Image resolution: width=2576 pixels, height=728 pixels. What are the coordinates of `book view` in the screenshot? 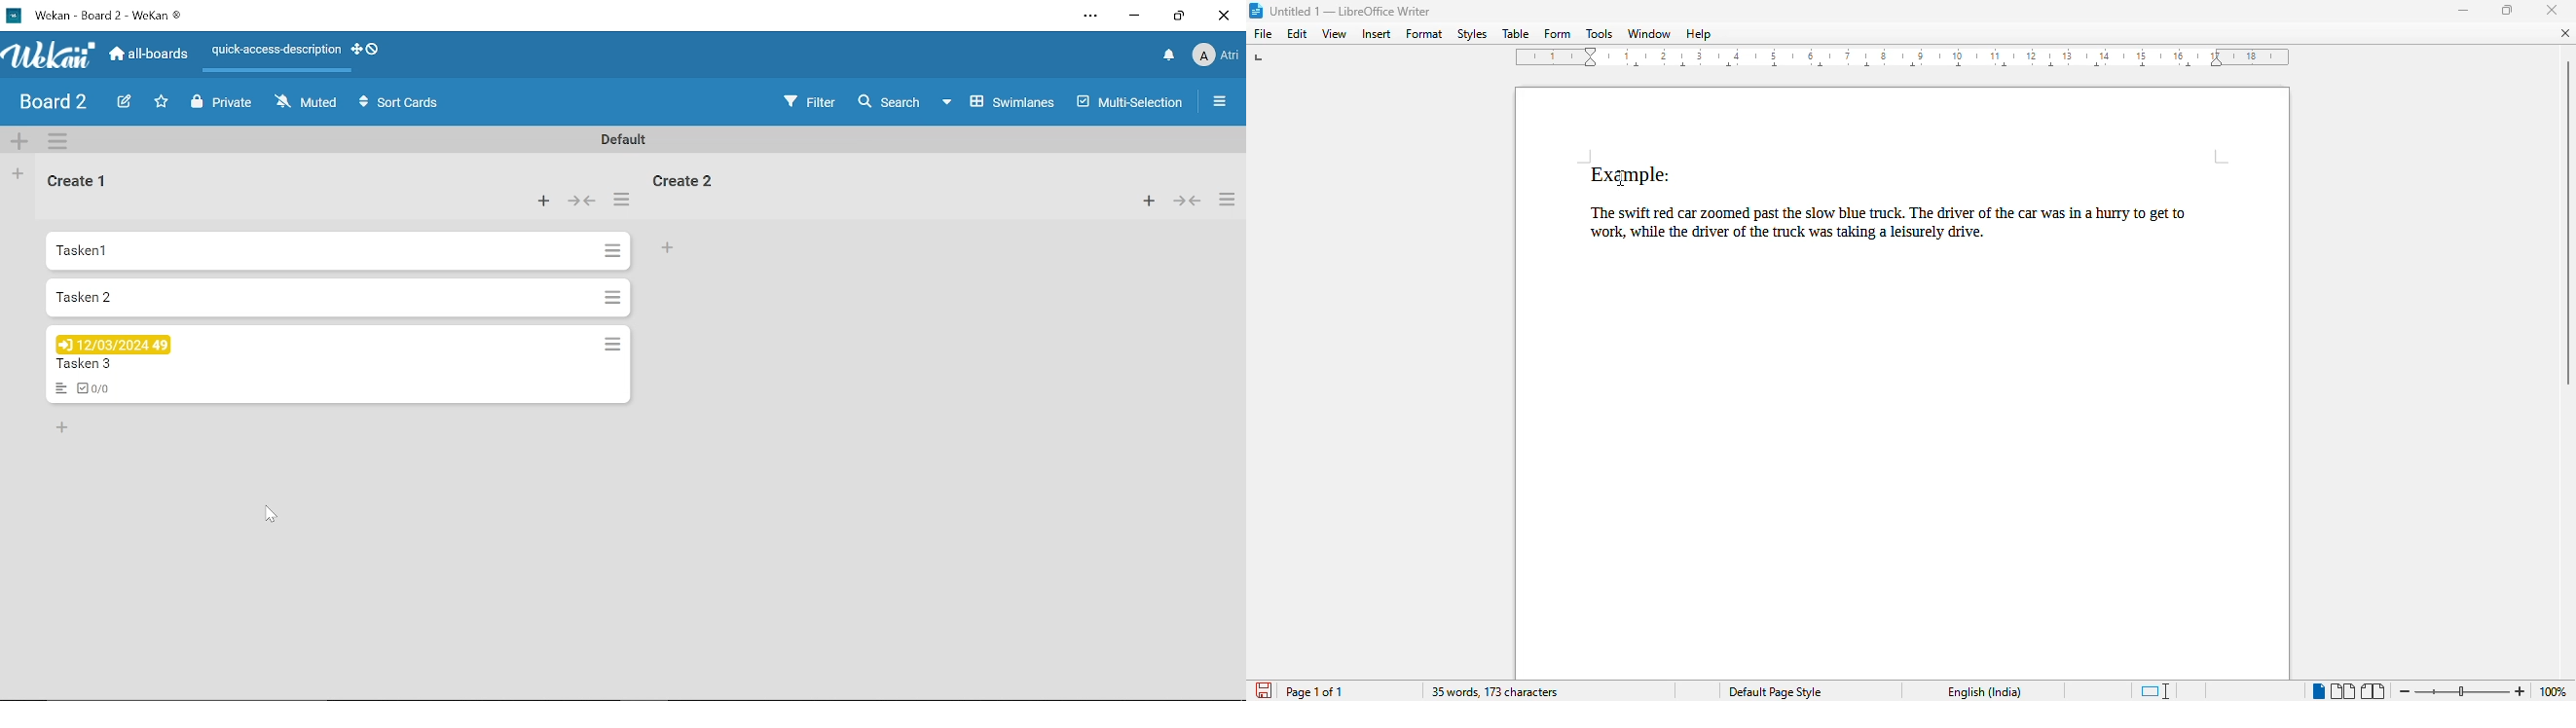 It's located at (2374, 691).